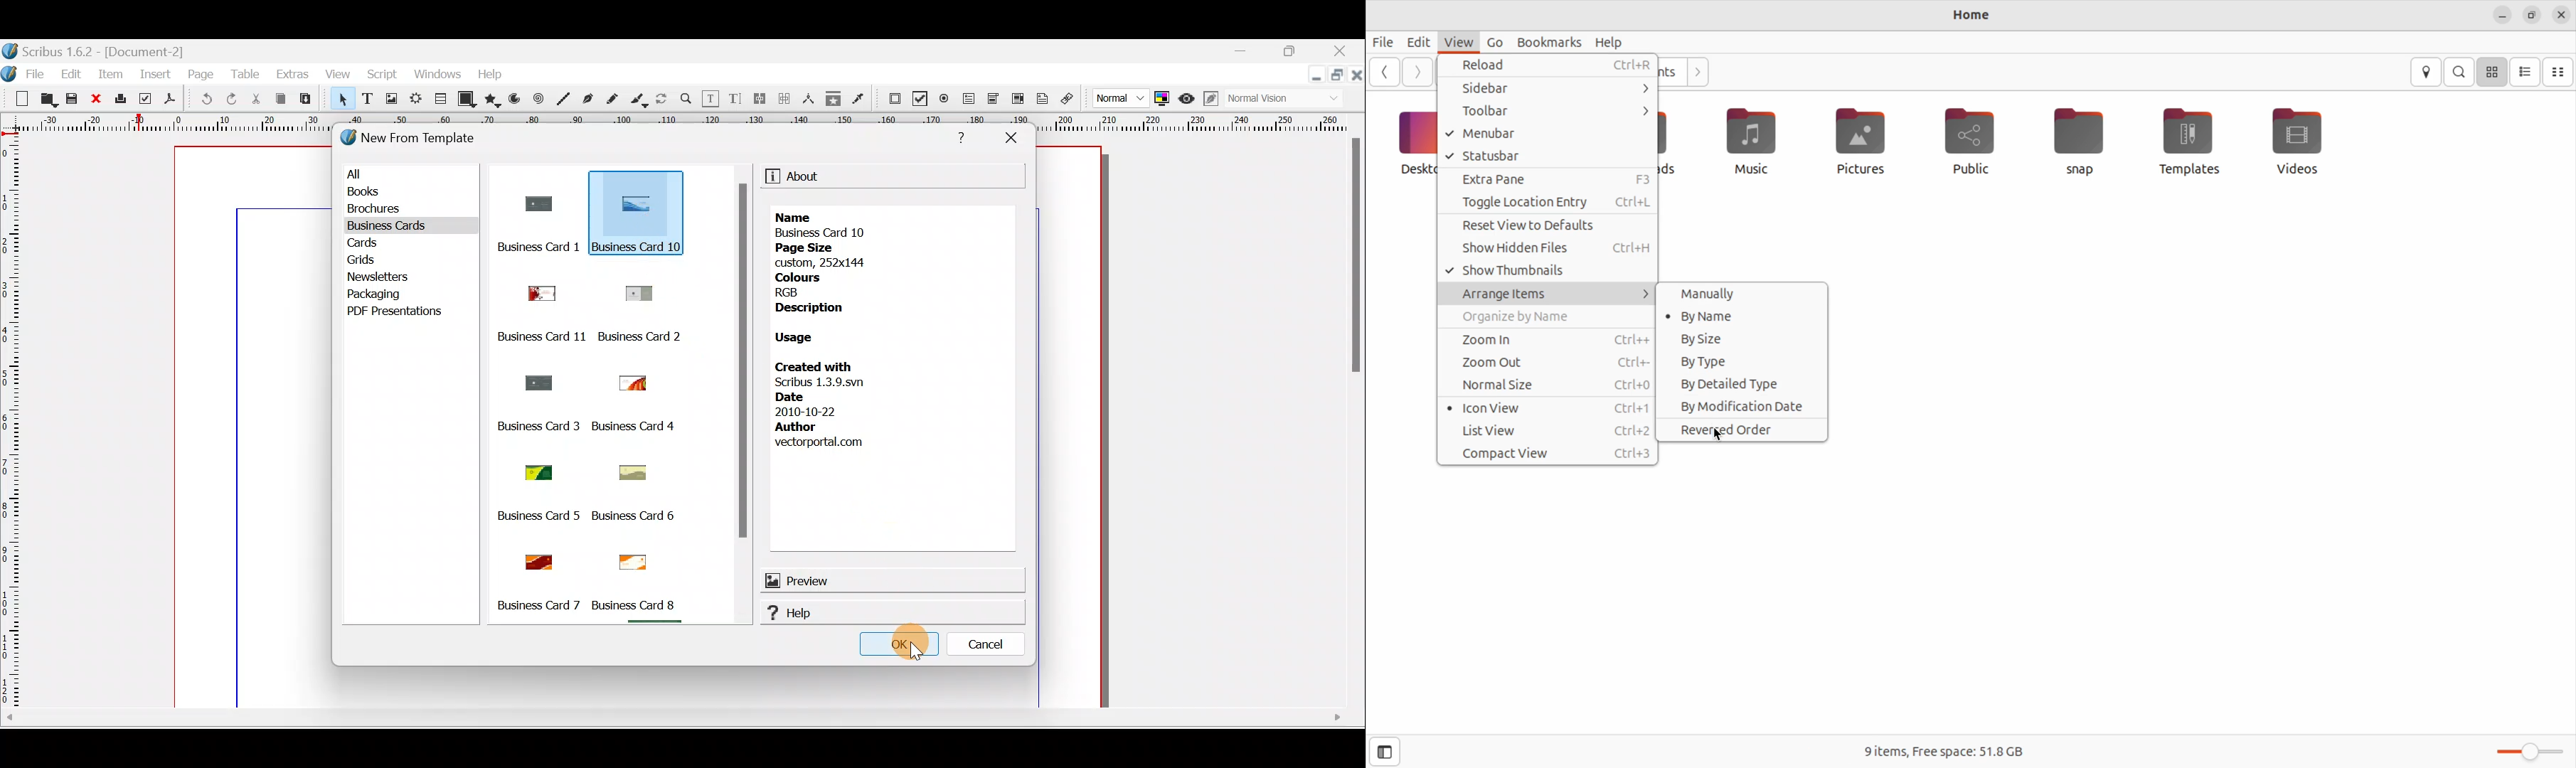 Image resolution: width=2576 pixels, height=784 pixels. I want to click on File, so click(25, 73).